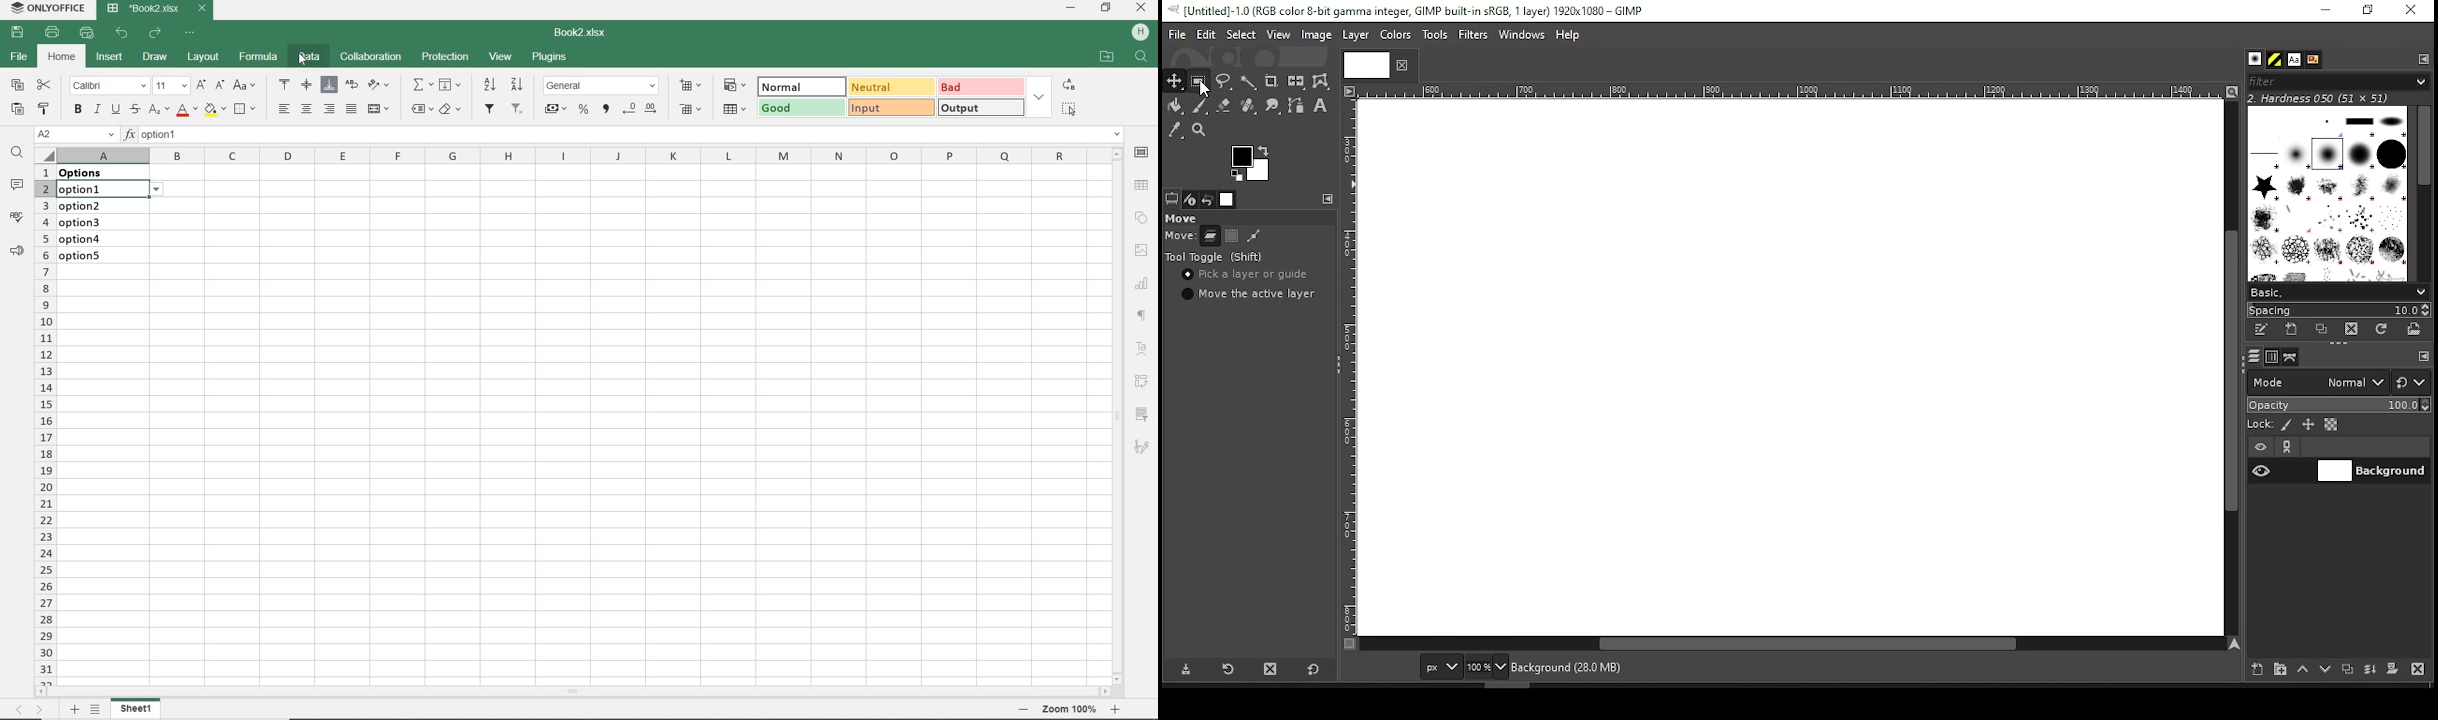  I want to click on edit, so click(1206, 34).